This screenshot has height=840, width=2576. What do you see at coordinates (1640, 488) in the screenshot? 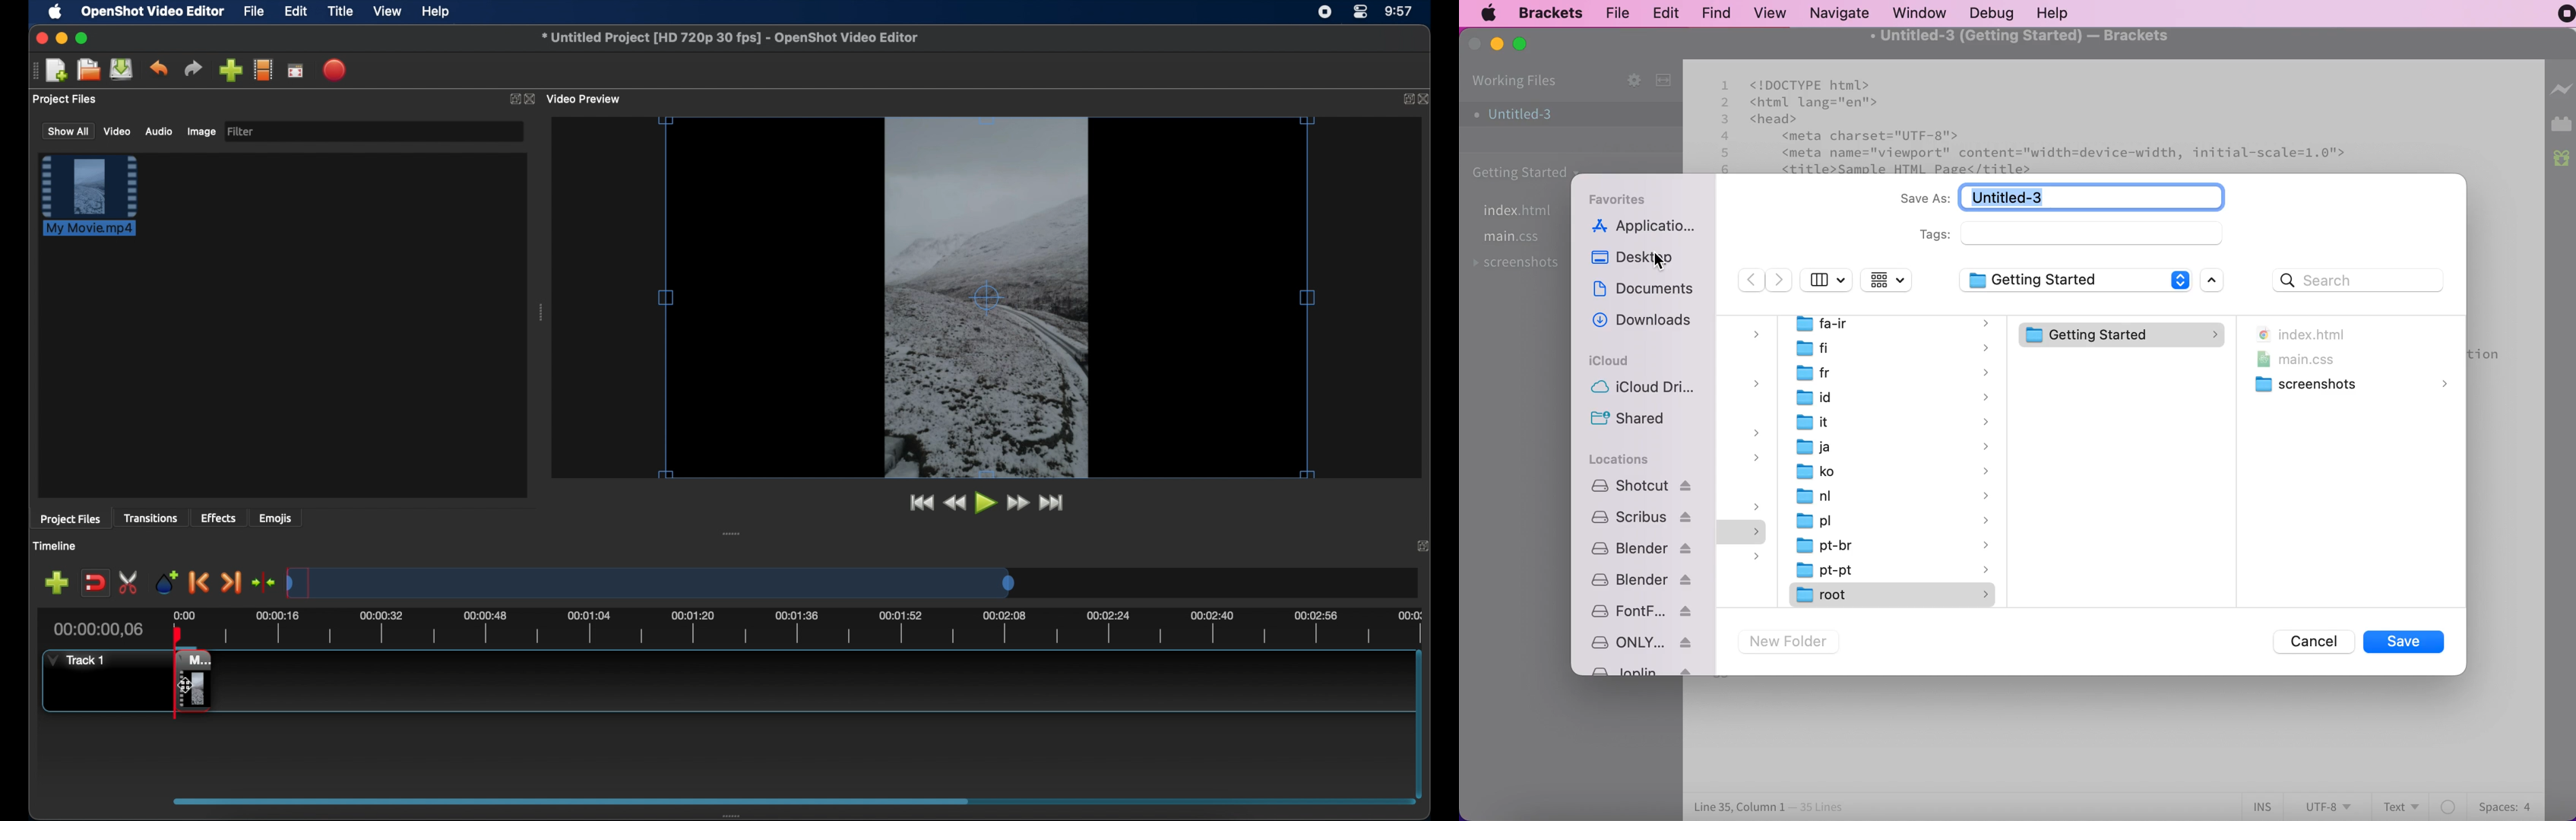
I see `Shotcut` at bounding box center [1640, 488].